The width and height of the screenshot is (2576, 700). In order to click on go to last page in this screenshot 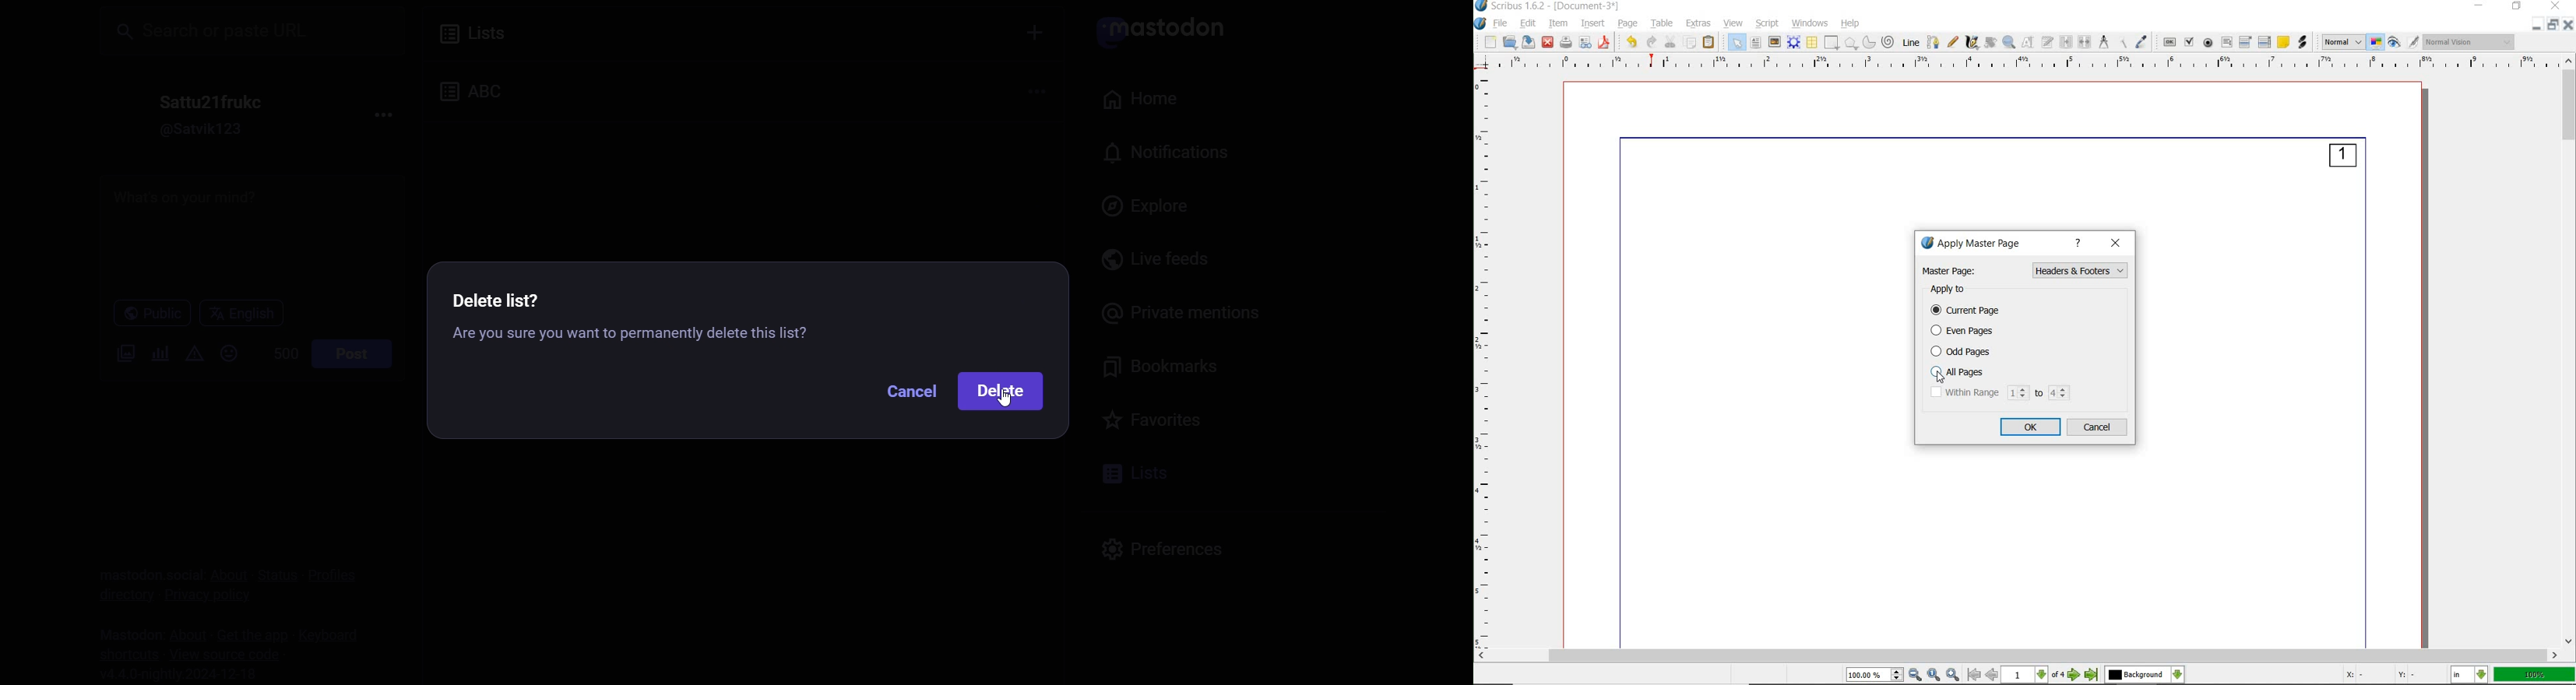, I will do `click(2092, 676)`.